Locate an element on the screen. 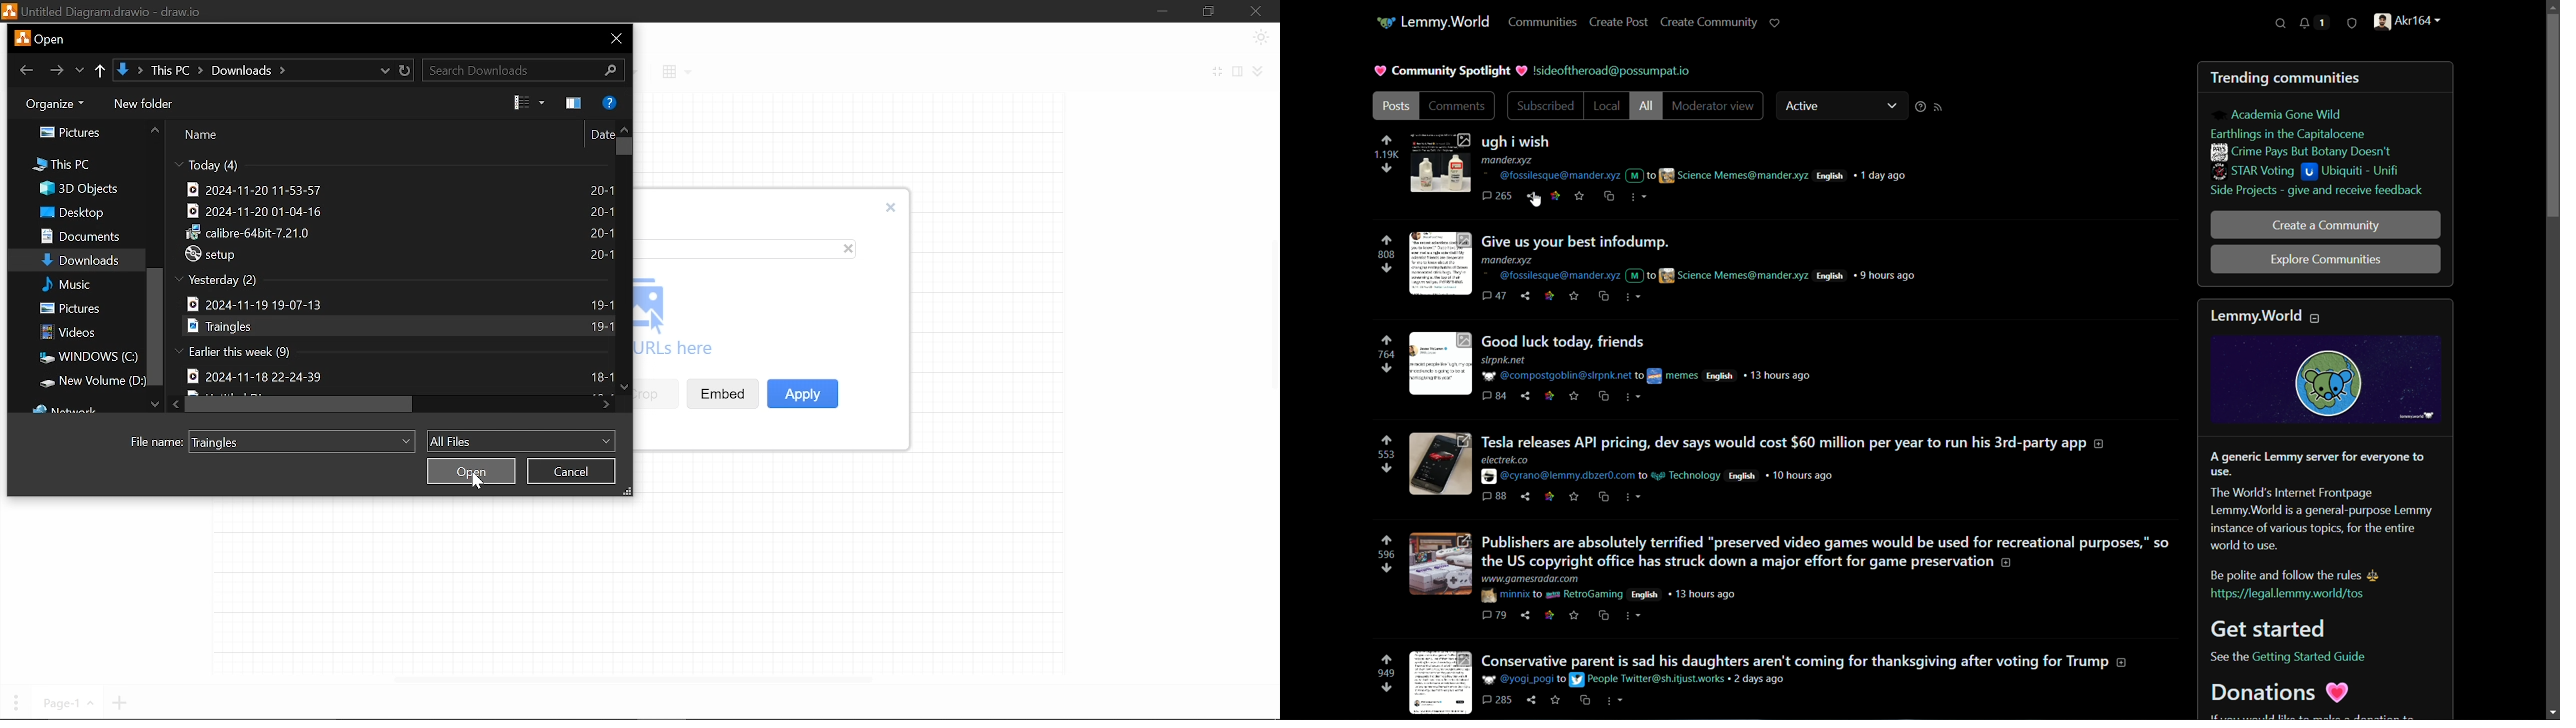 The image size is (2576, 728). cross psot is located at coordinates (1605, 297).